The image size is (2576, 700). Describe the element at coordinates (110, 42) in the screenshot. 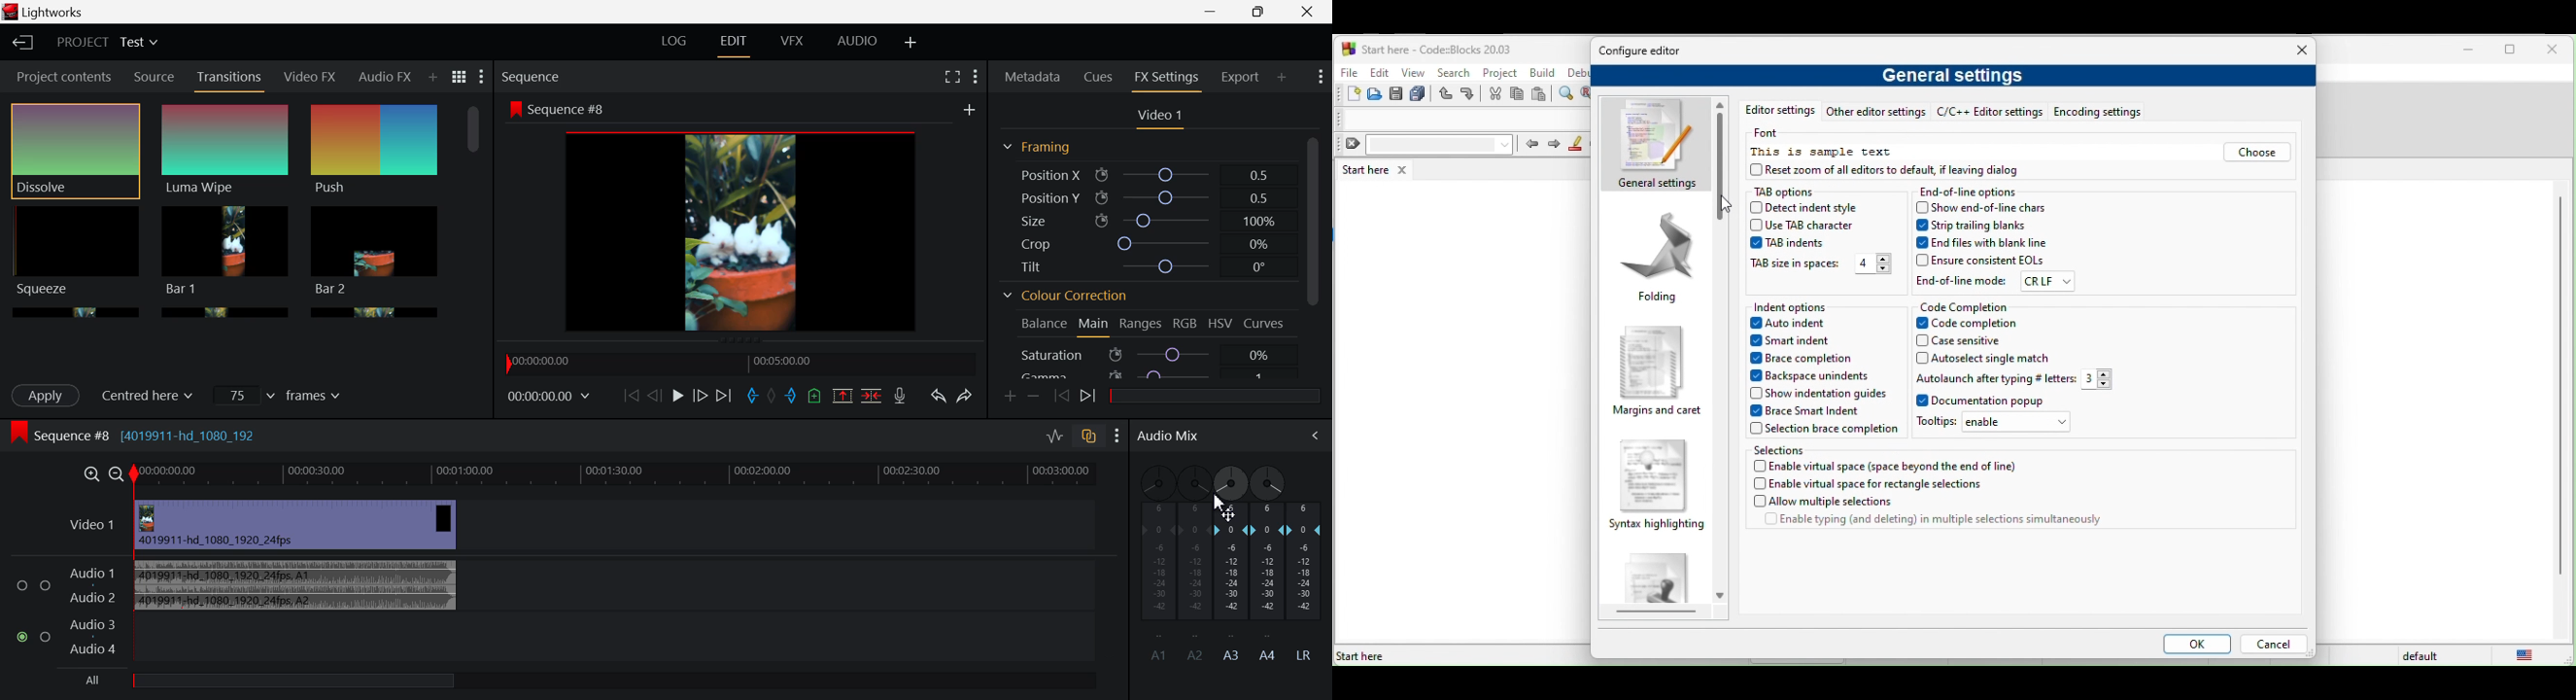

I see `Project Title` at that location.